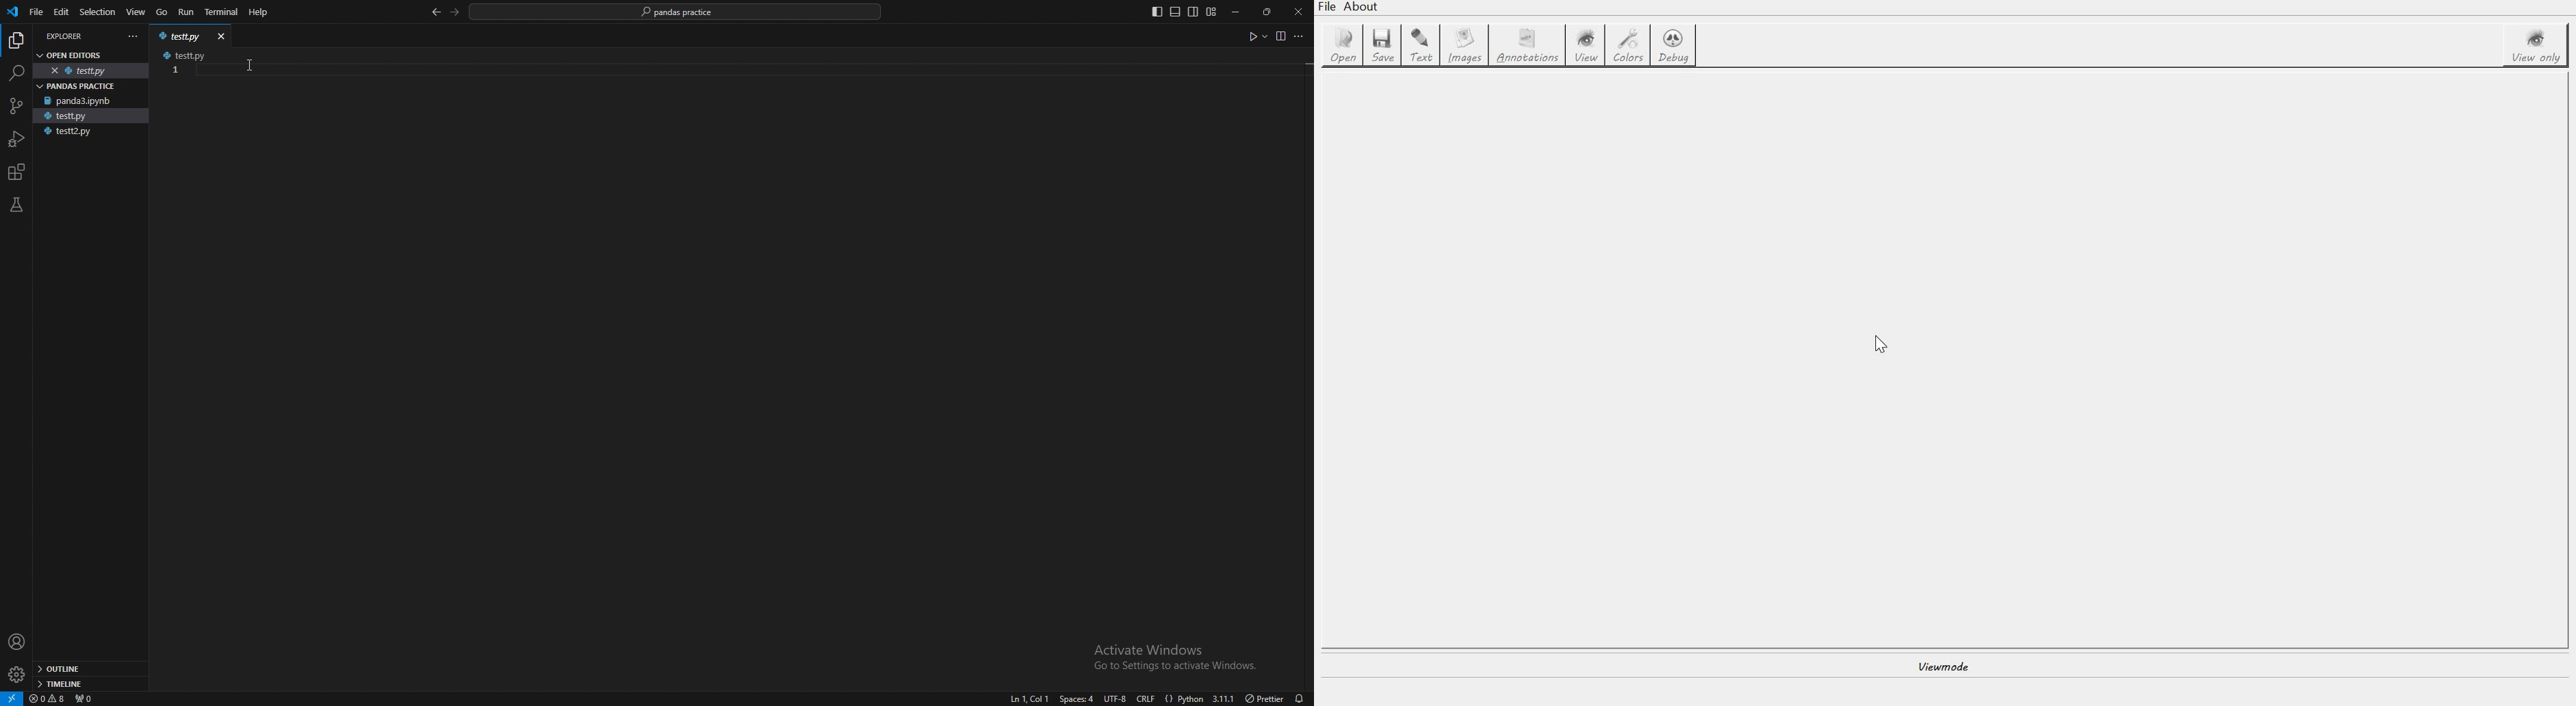  Describe the element at coordinates (1113, 698) in the screenshot. I see `utf-8` at that location.